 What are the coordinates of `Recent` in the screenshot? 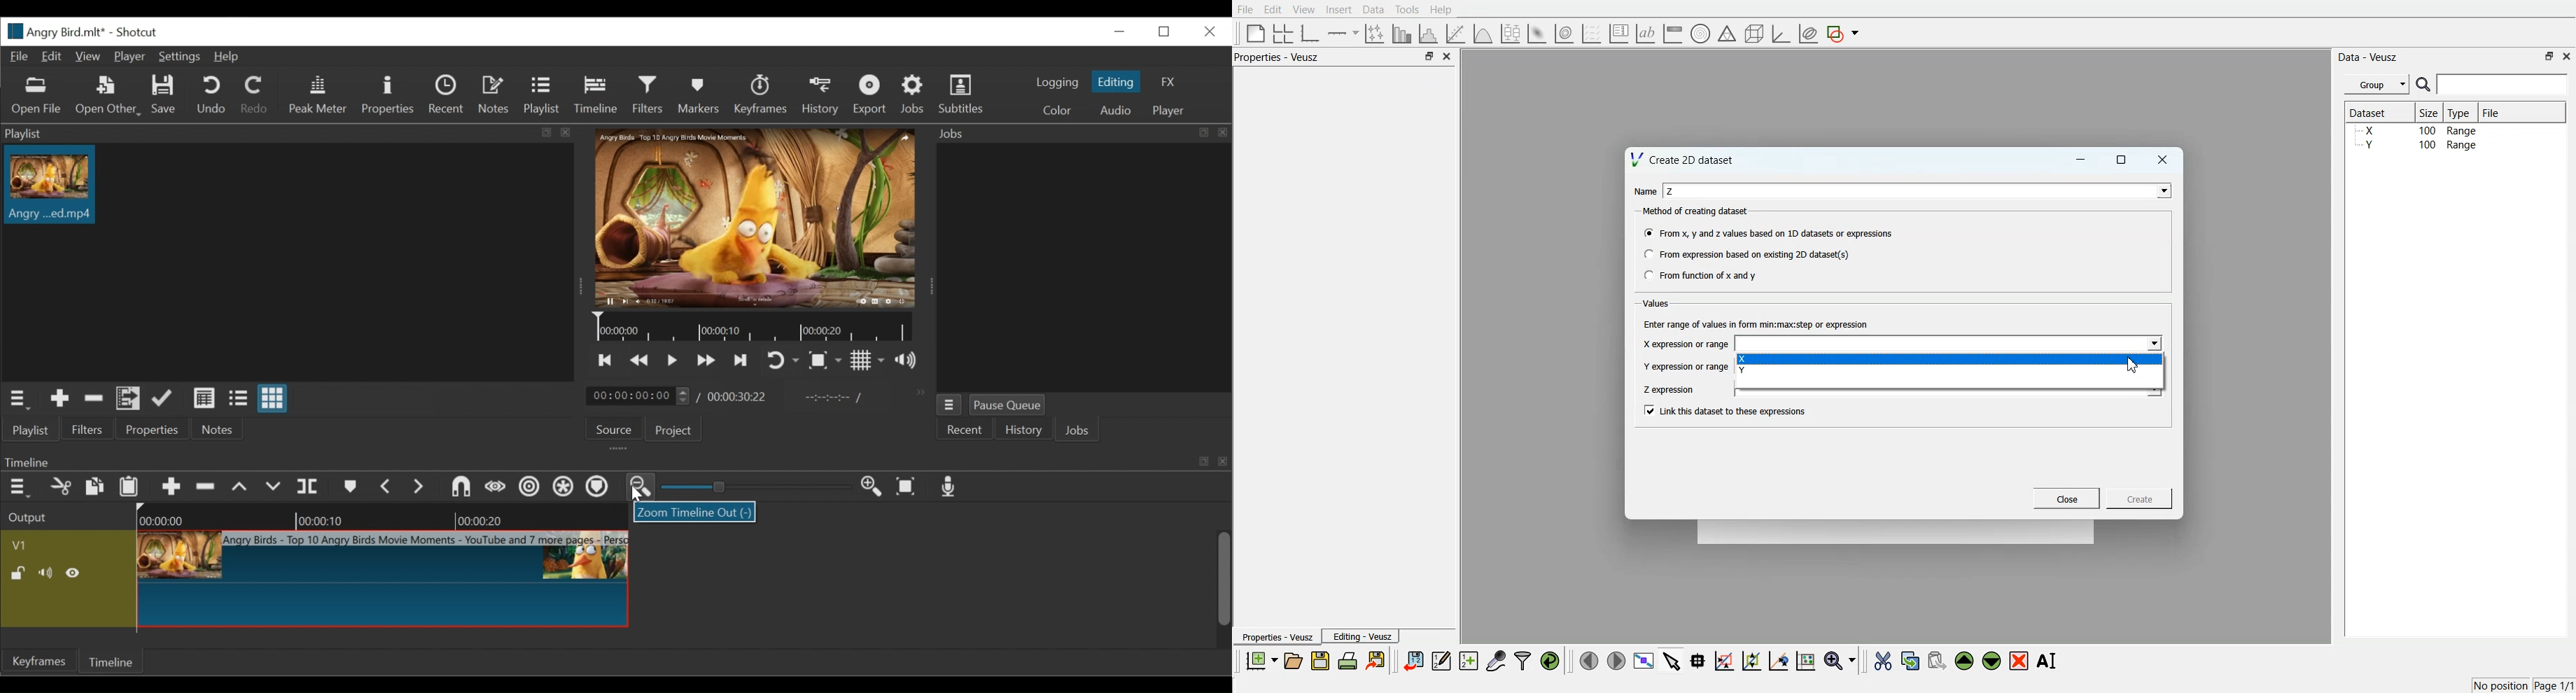 It's located at (446, 94).